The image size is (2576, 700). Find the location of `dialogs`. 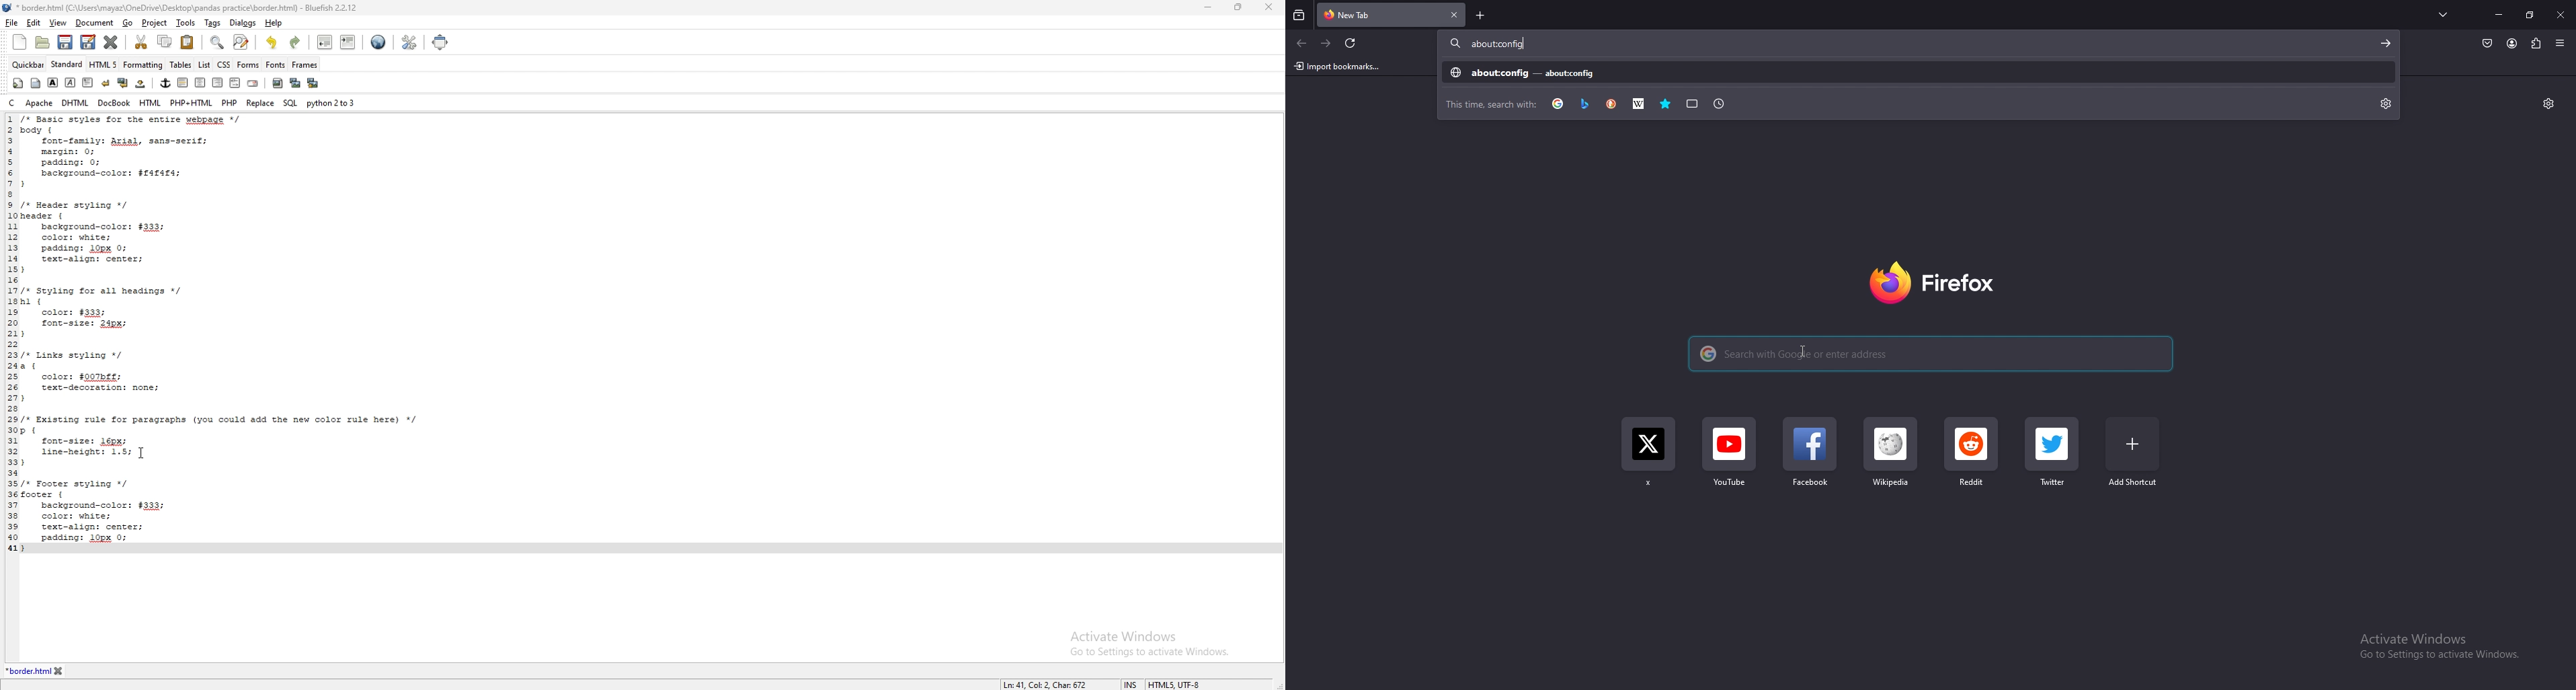

dialogs is located at coordinates (242, 23).